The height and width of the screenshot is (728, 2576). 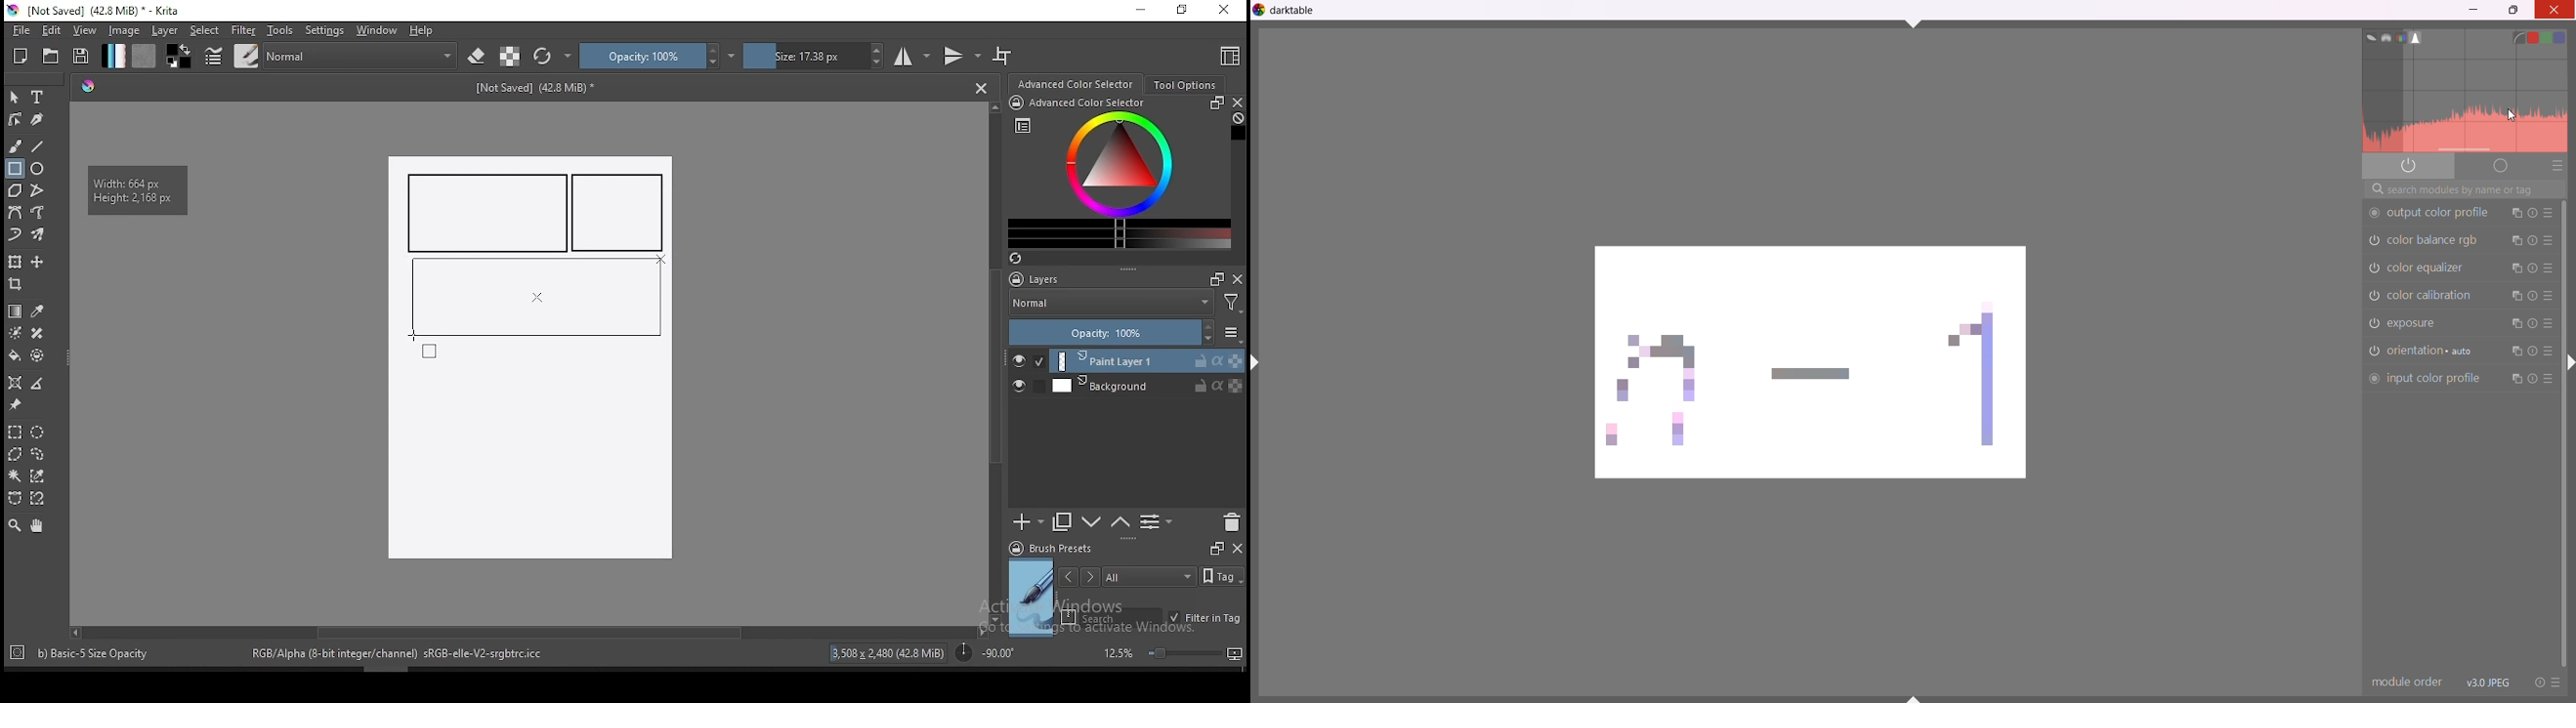 I want to click on waveform, so click(x=2383, y=37).